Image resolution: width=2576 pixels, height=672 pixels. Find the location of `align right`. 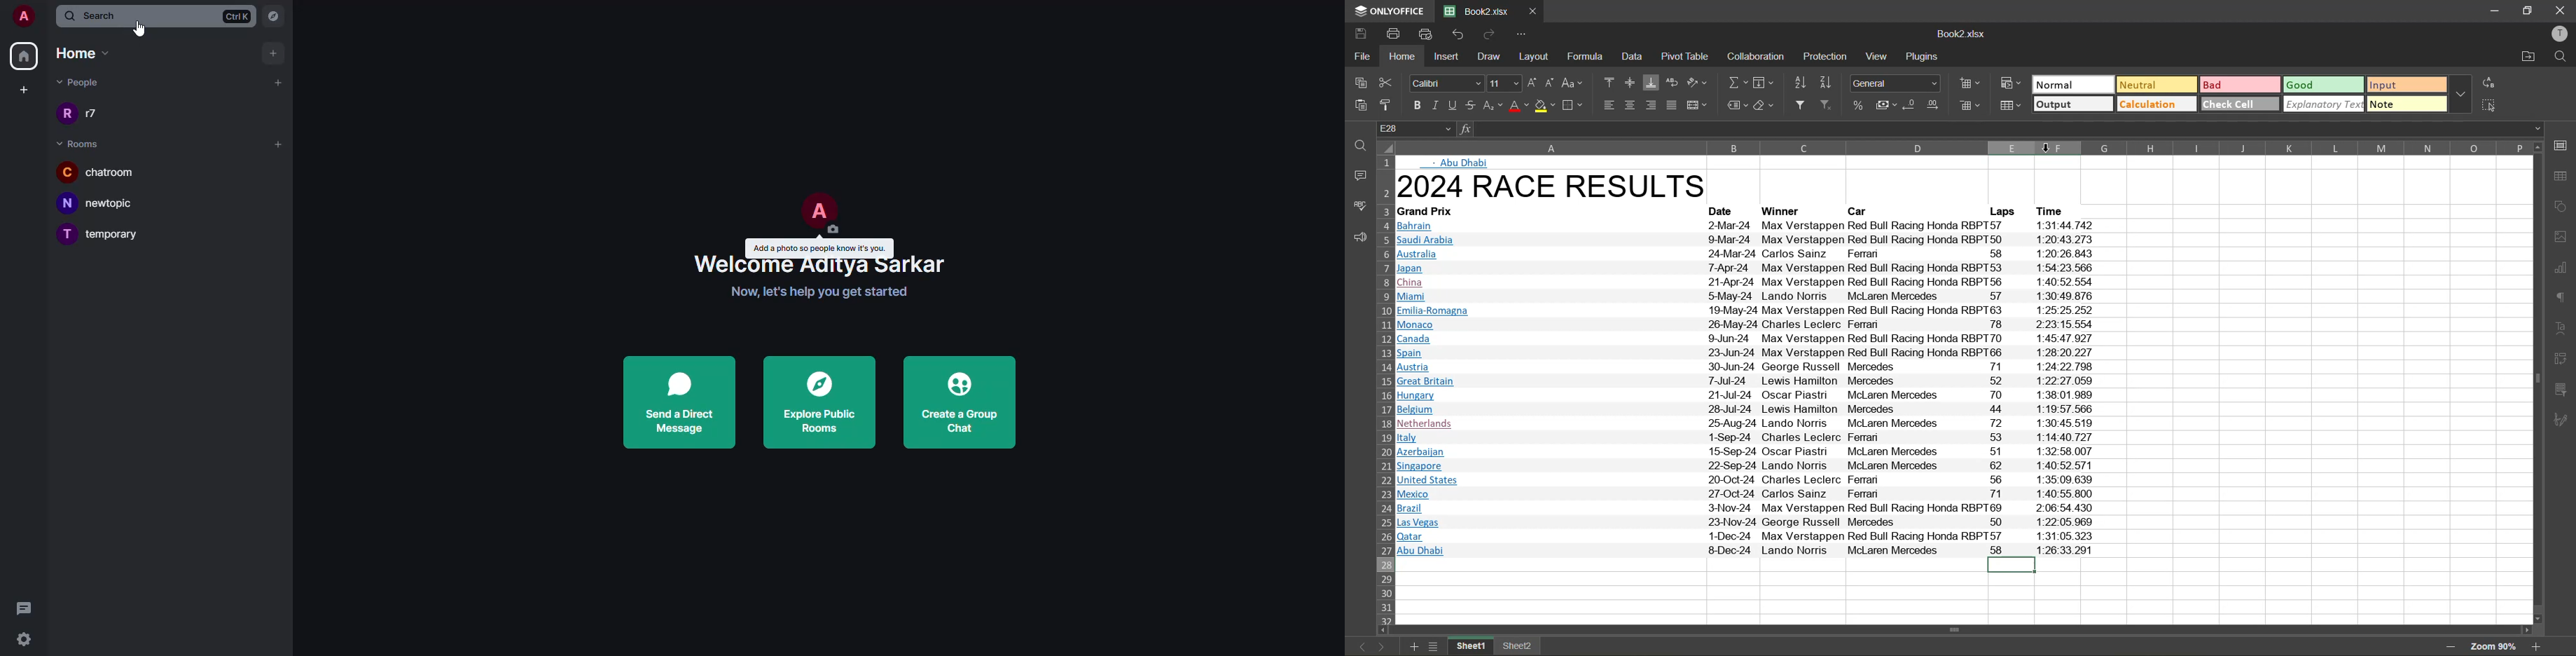

align right is located at coordinates (1653, 105).